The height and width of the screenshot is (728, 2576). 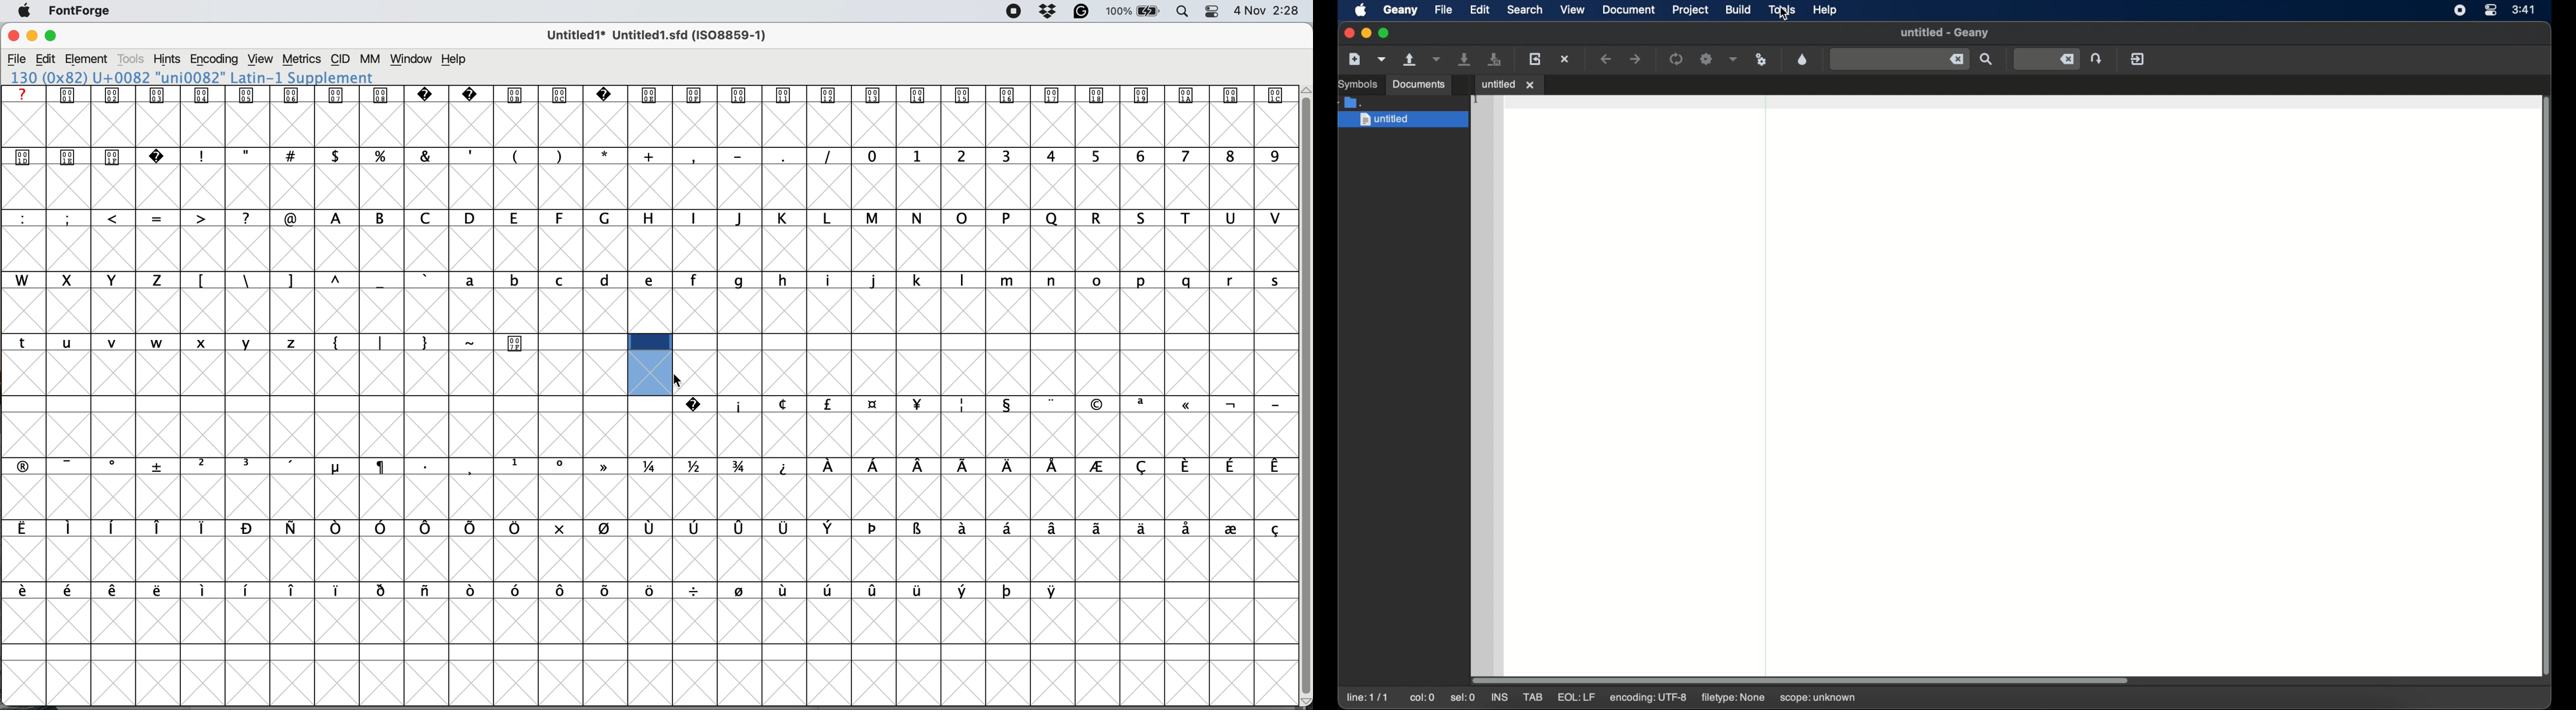 I want to click on symbols, so click(x=649, y=467).